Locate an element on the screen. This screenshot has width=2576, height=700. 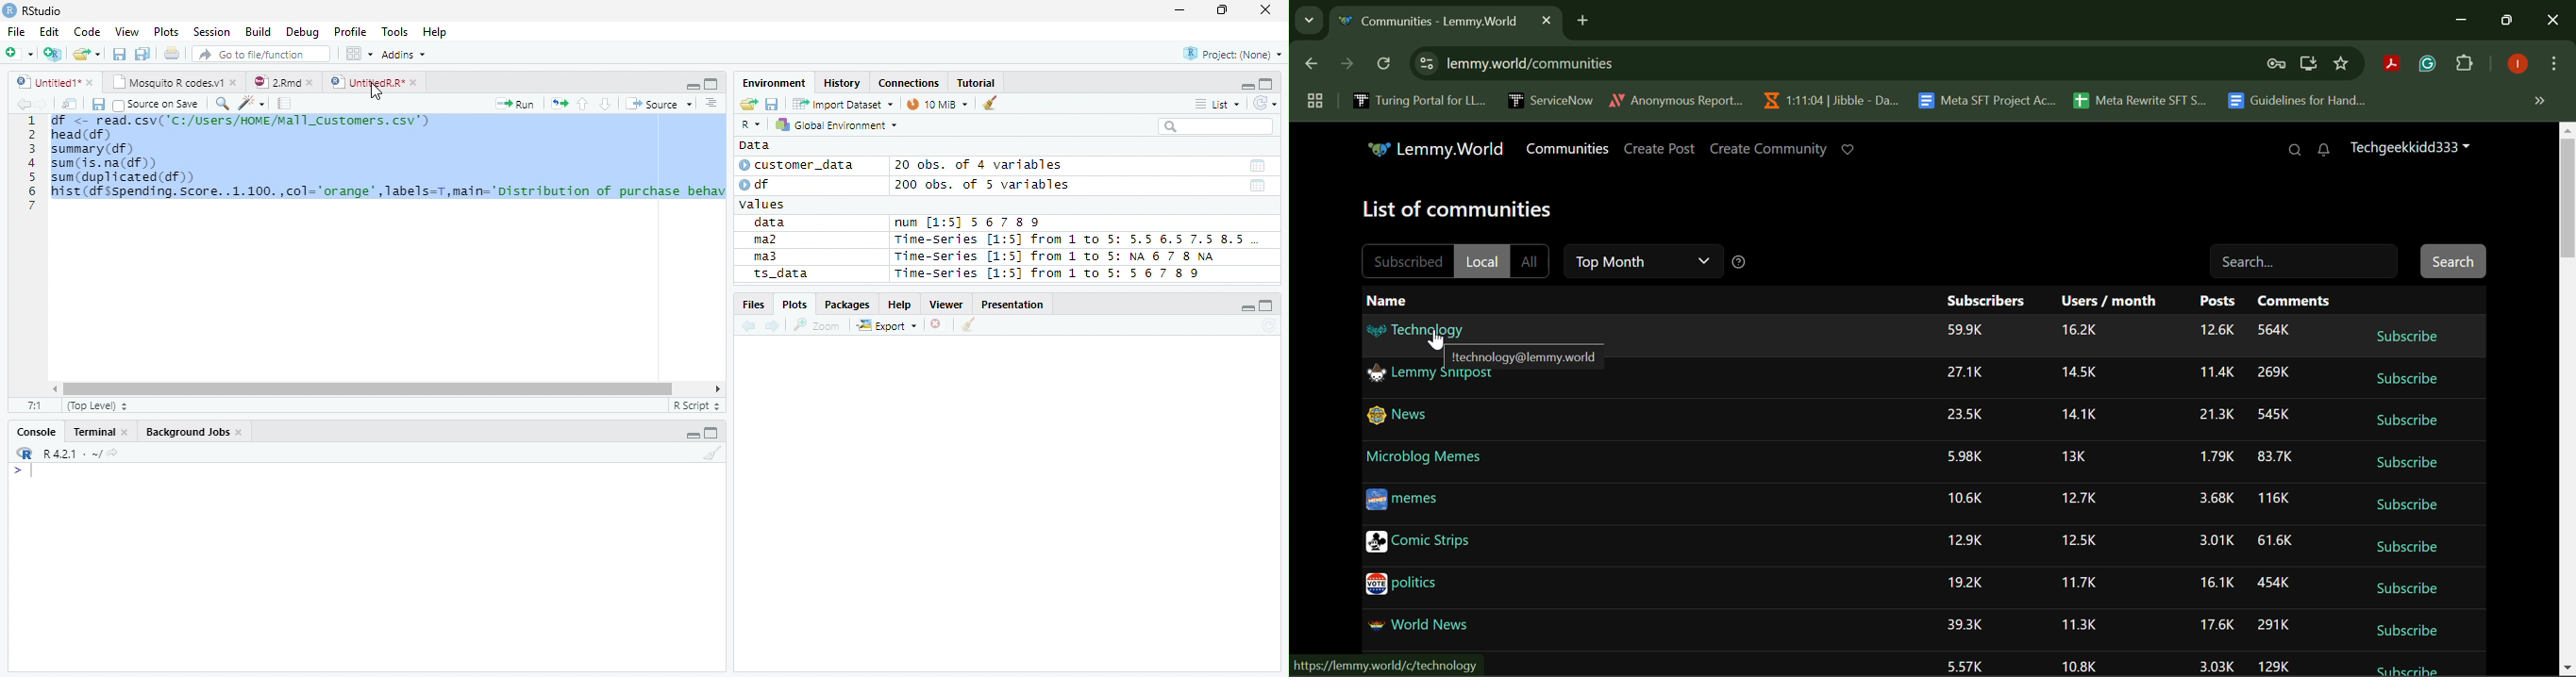
Scroll is located at coordinates (384, 390).